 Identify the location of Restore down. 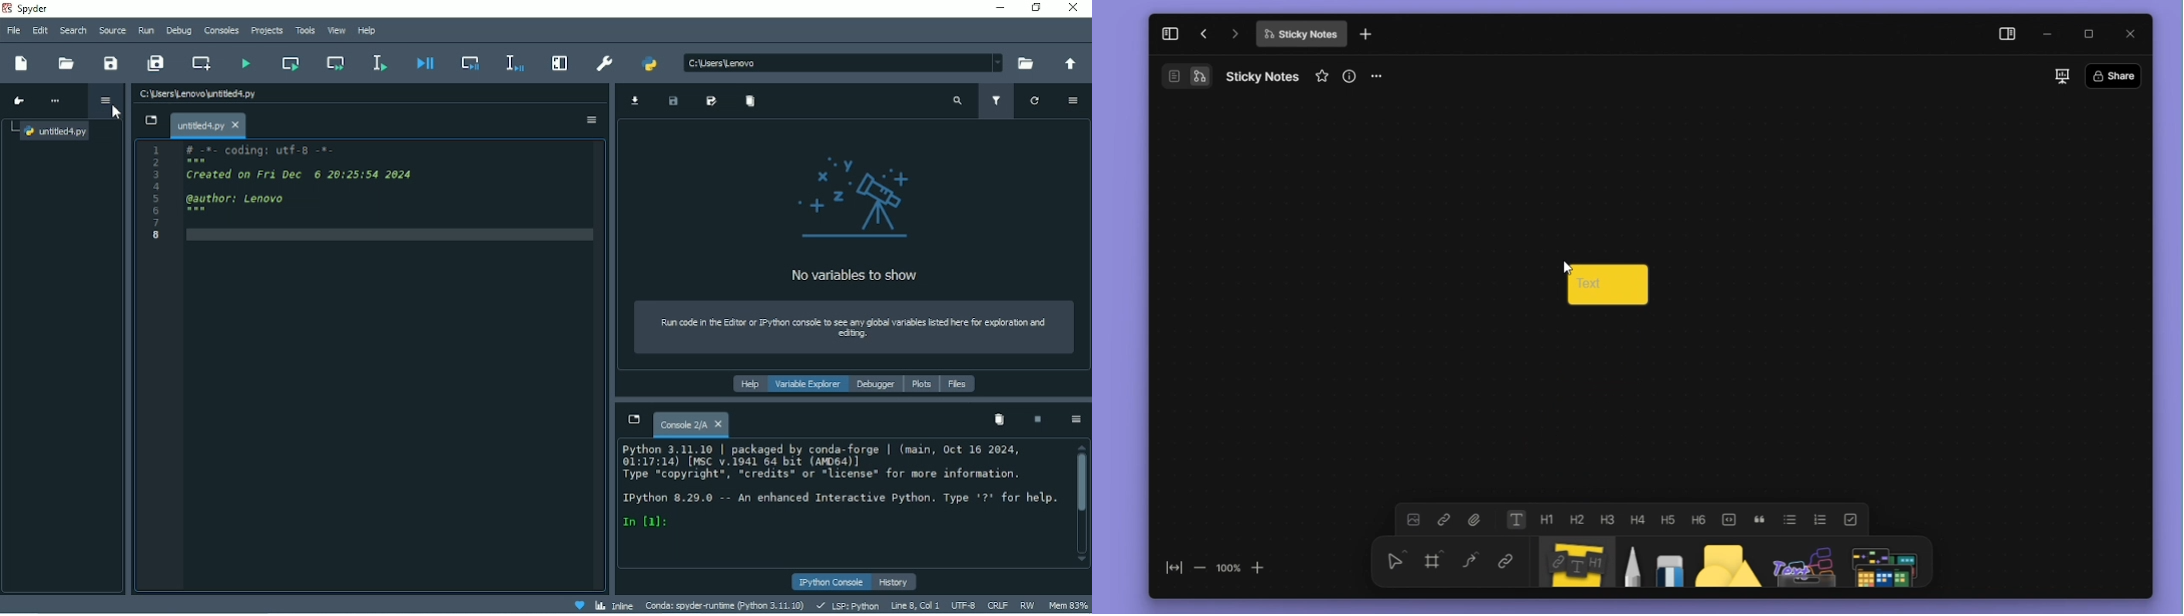
(1037, 9).